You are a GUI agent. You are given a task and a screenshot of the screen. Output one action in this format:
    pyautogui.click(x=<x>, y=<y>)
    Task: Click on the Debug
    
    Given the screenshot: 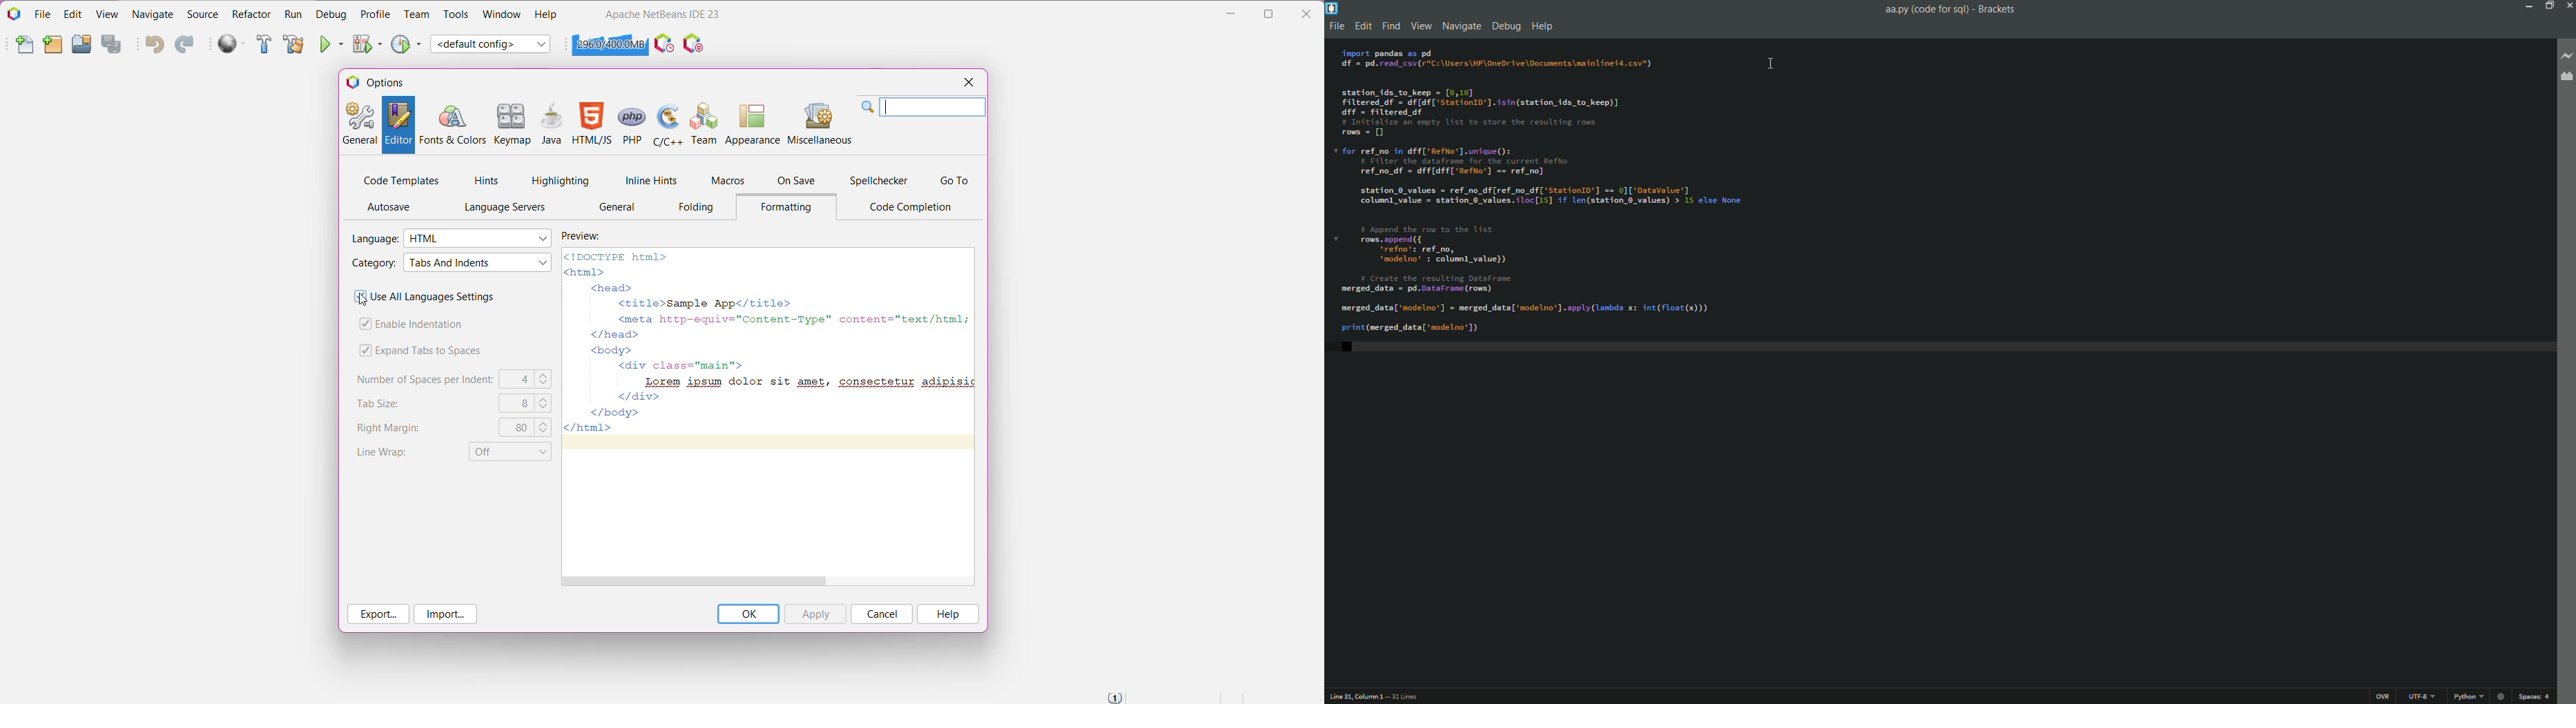 What is the action you would take?
    pyautogui.click(x=330, y=14)
    